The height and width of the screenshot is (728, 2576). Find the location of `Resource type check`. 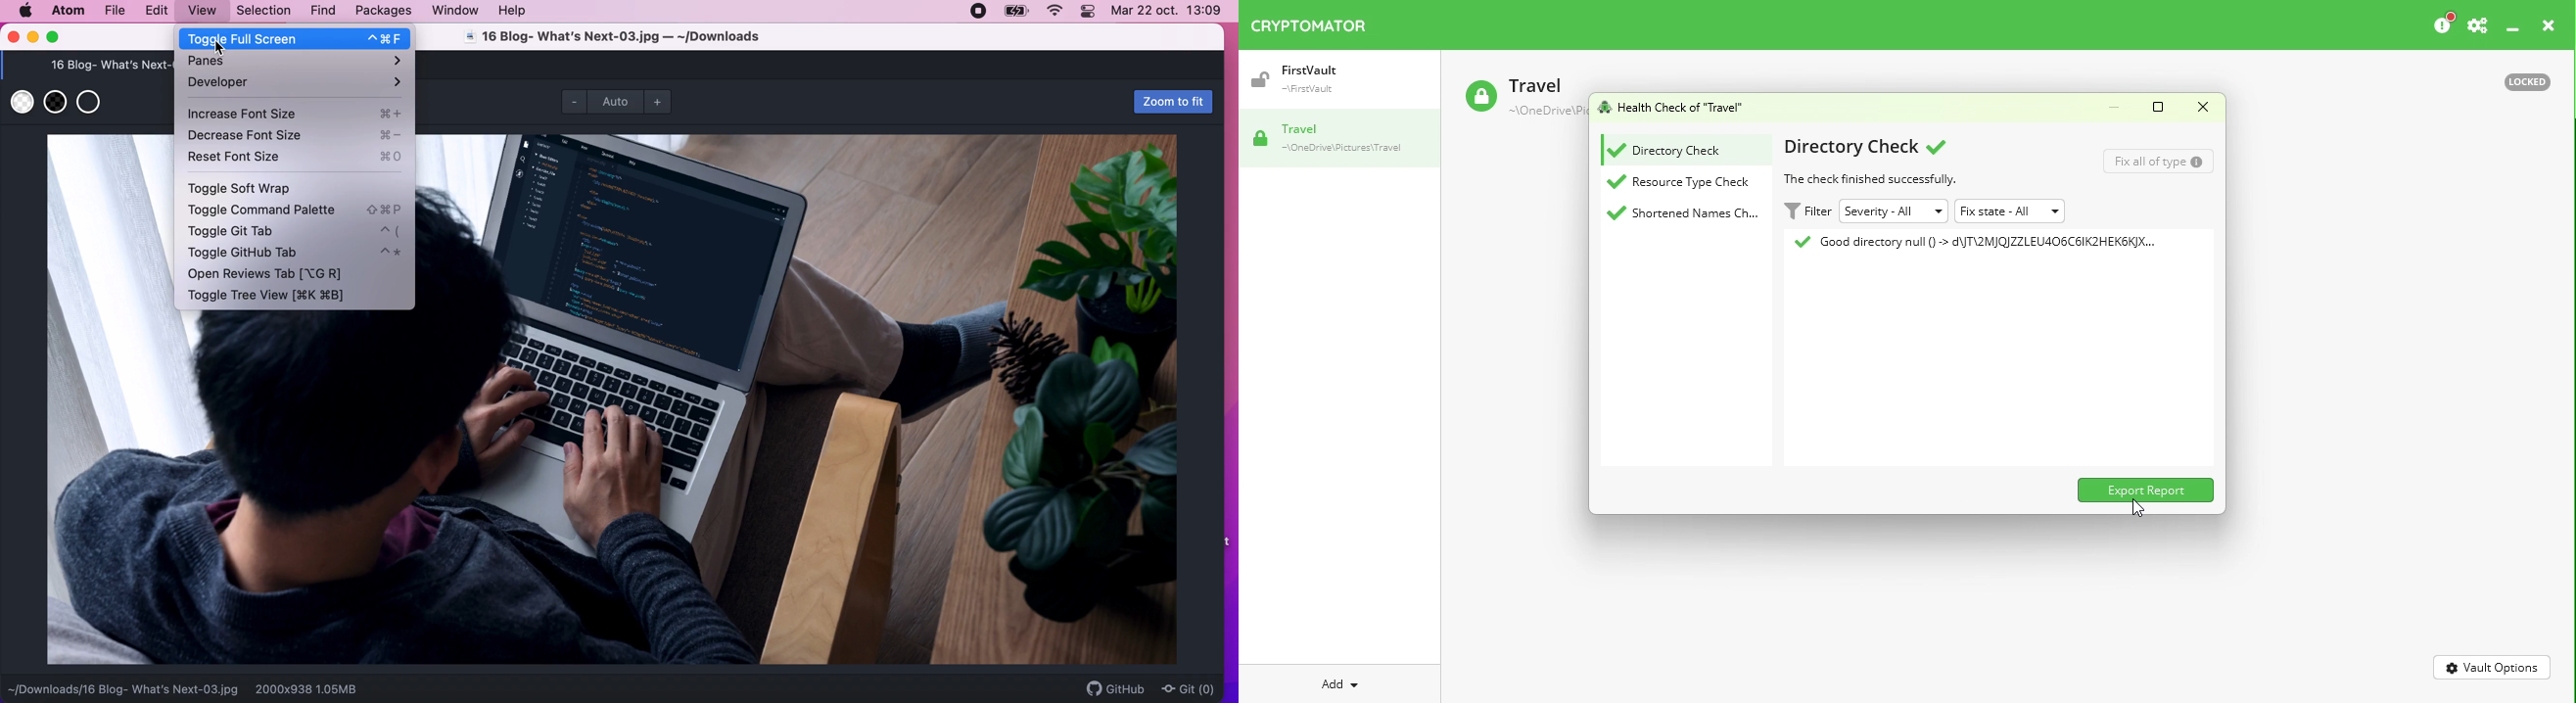

Resource type check is located at coordinates (1684, 182).